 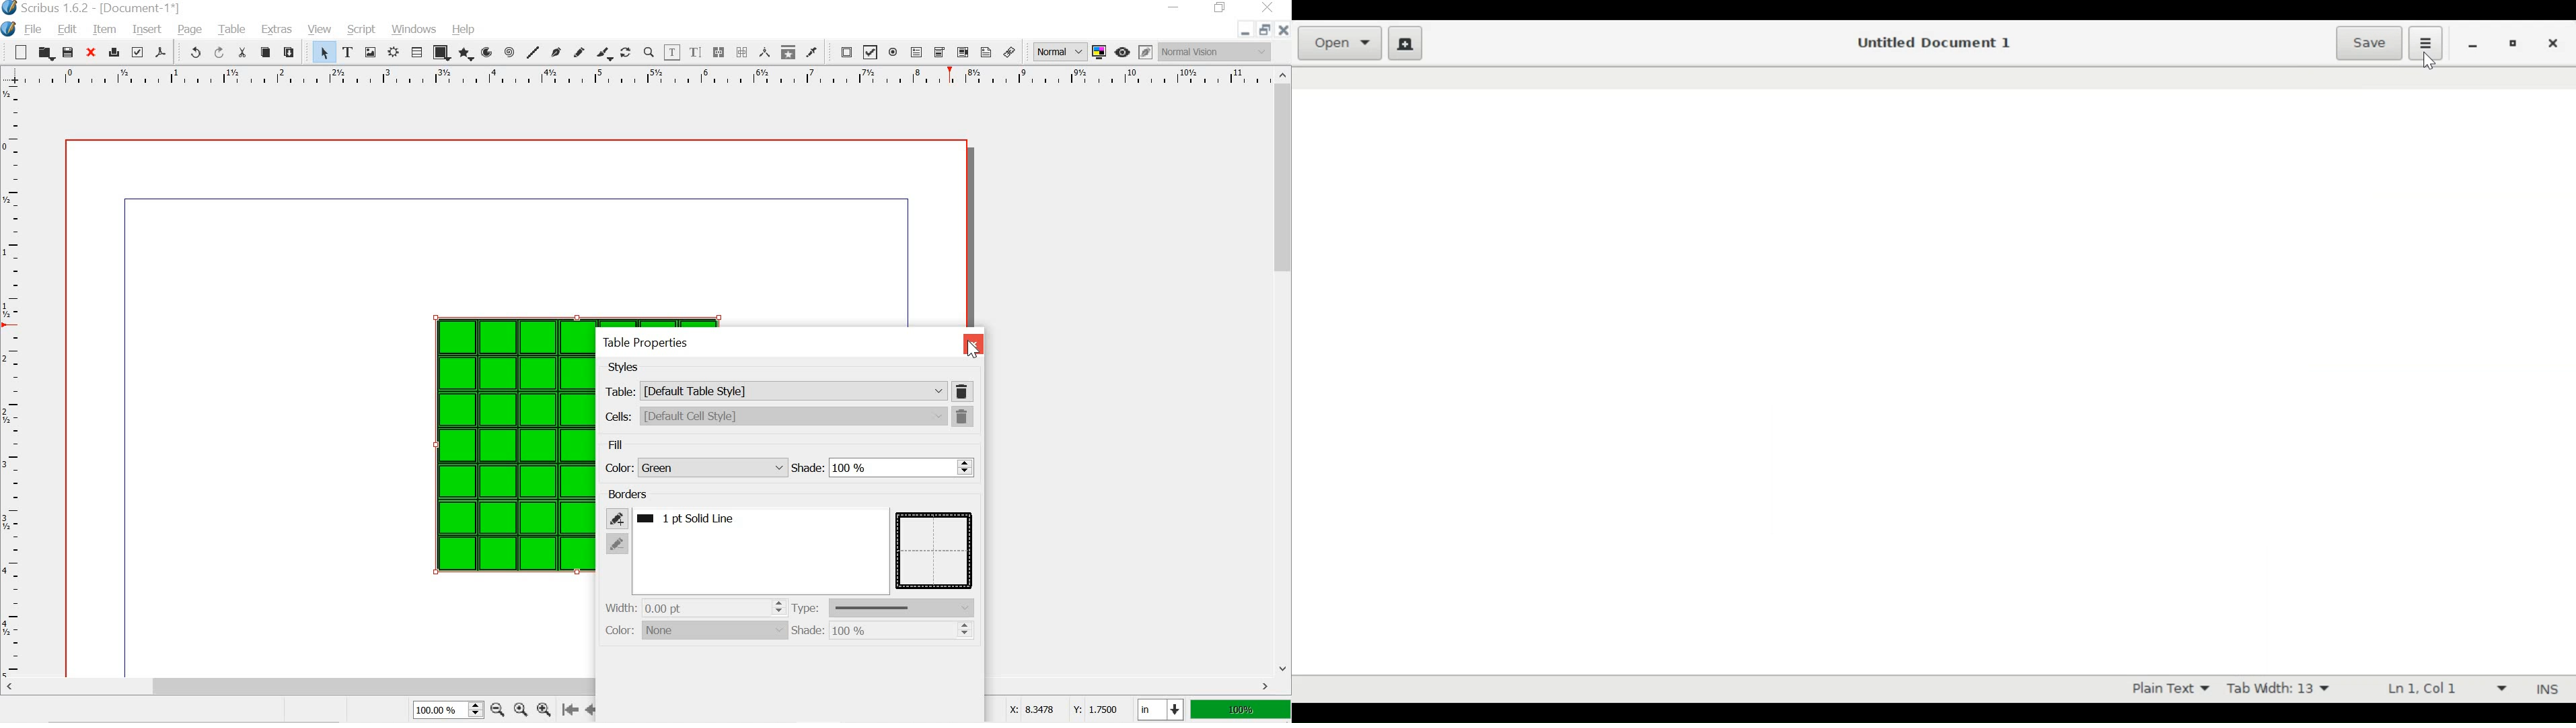 I want to click on borders, so click(x=622, y=494).